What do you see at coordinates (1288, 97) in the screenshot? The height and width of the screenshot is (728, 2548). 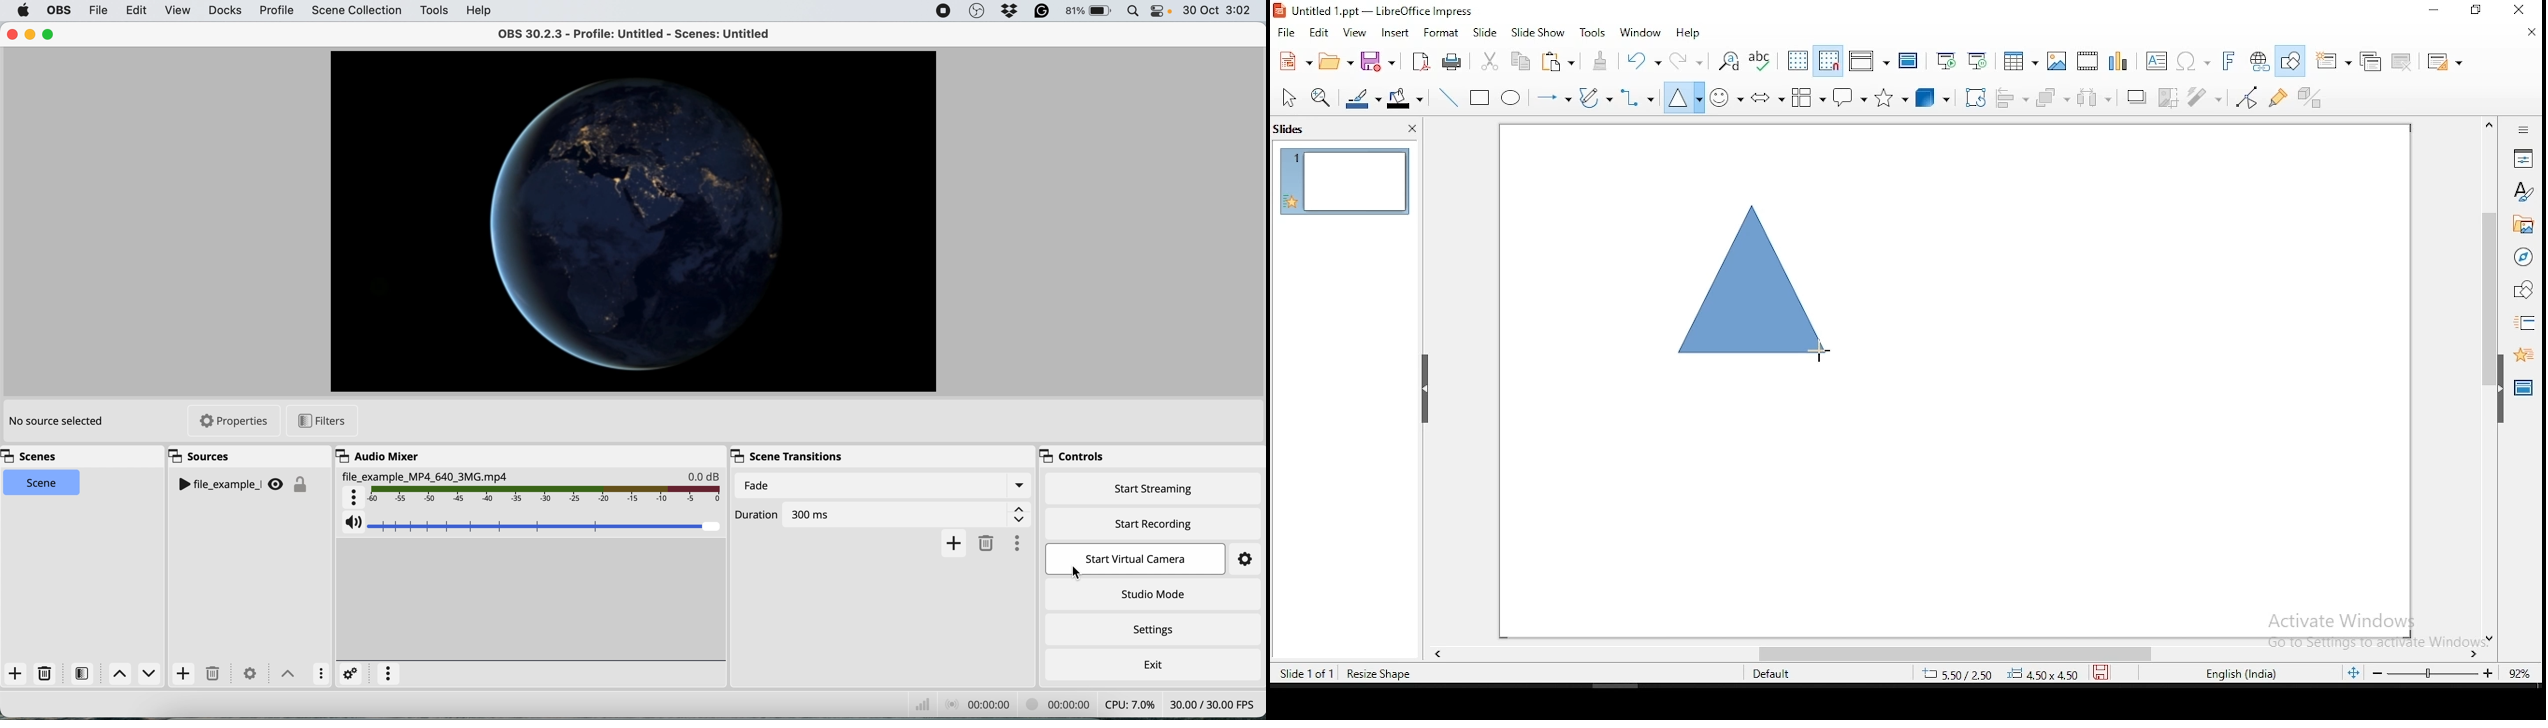 I see `select tool` at bounding box center [1288, 97].